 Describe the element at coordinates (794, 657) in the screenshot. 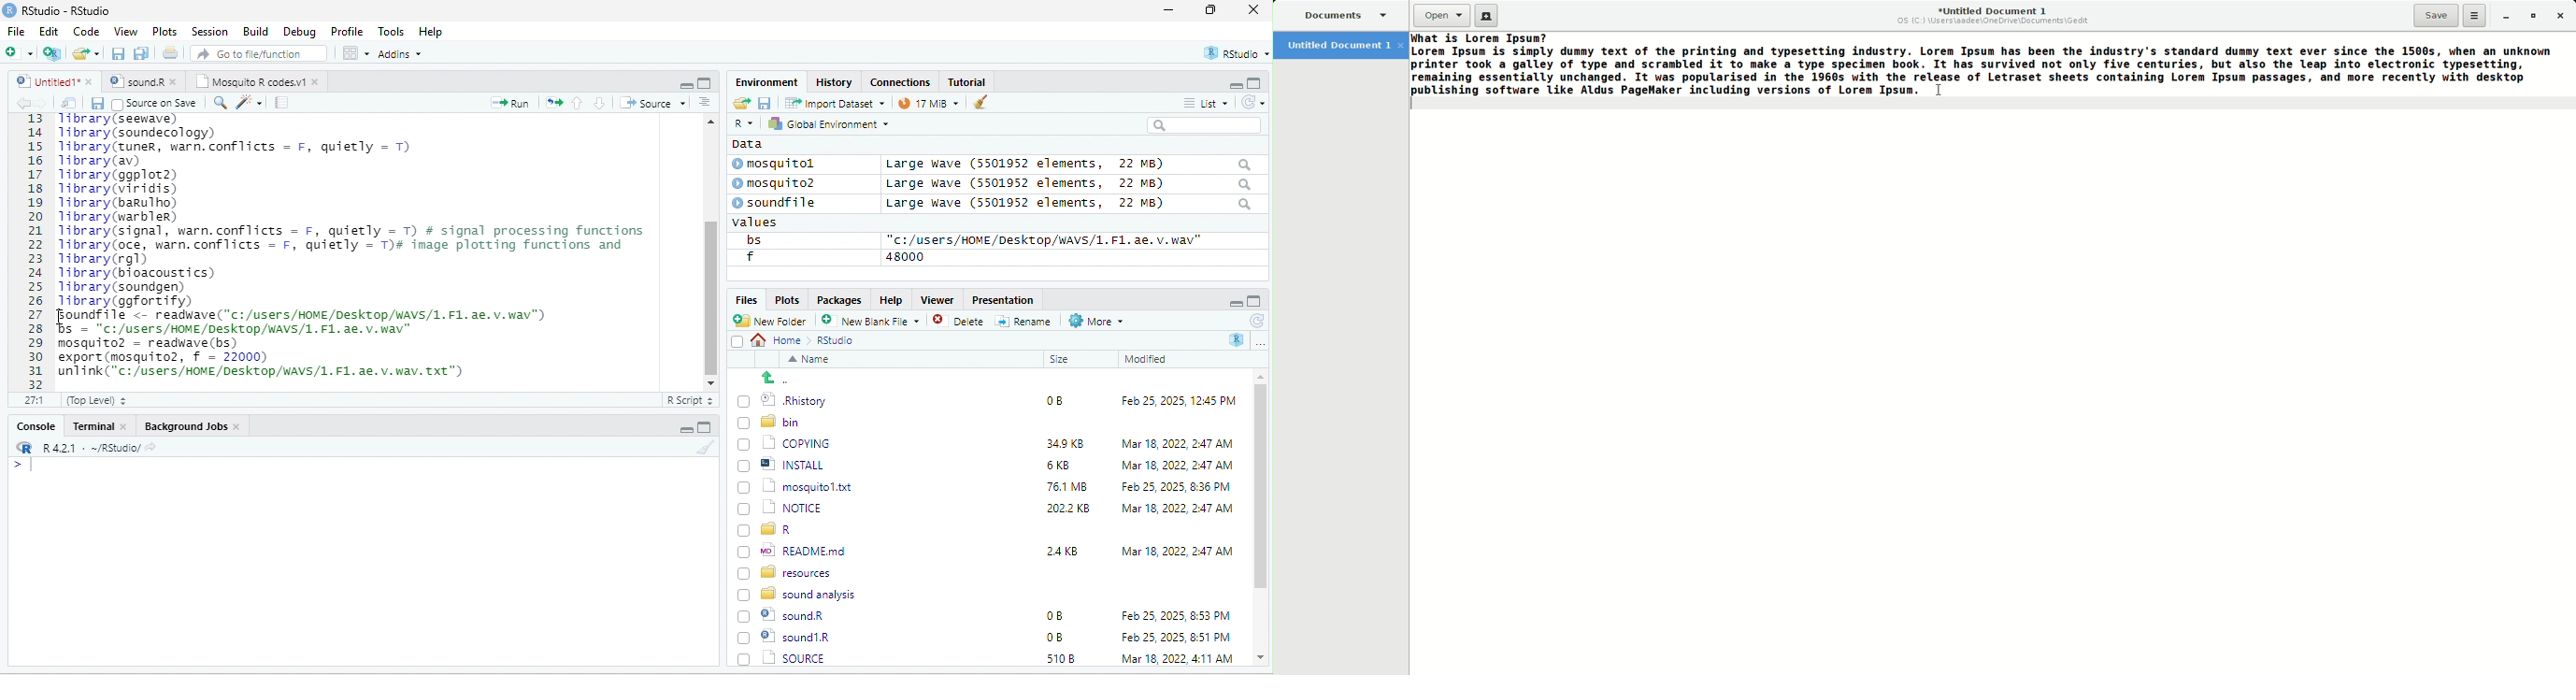

I see `Uninstall.exe` at that location.